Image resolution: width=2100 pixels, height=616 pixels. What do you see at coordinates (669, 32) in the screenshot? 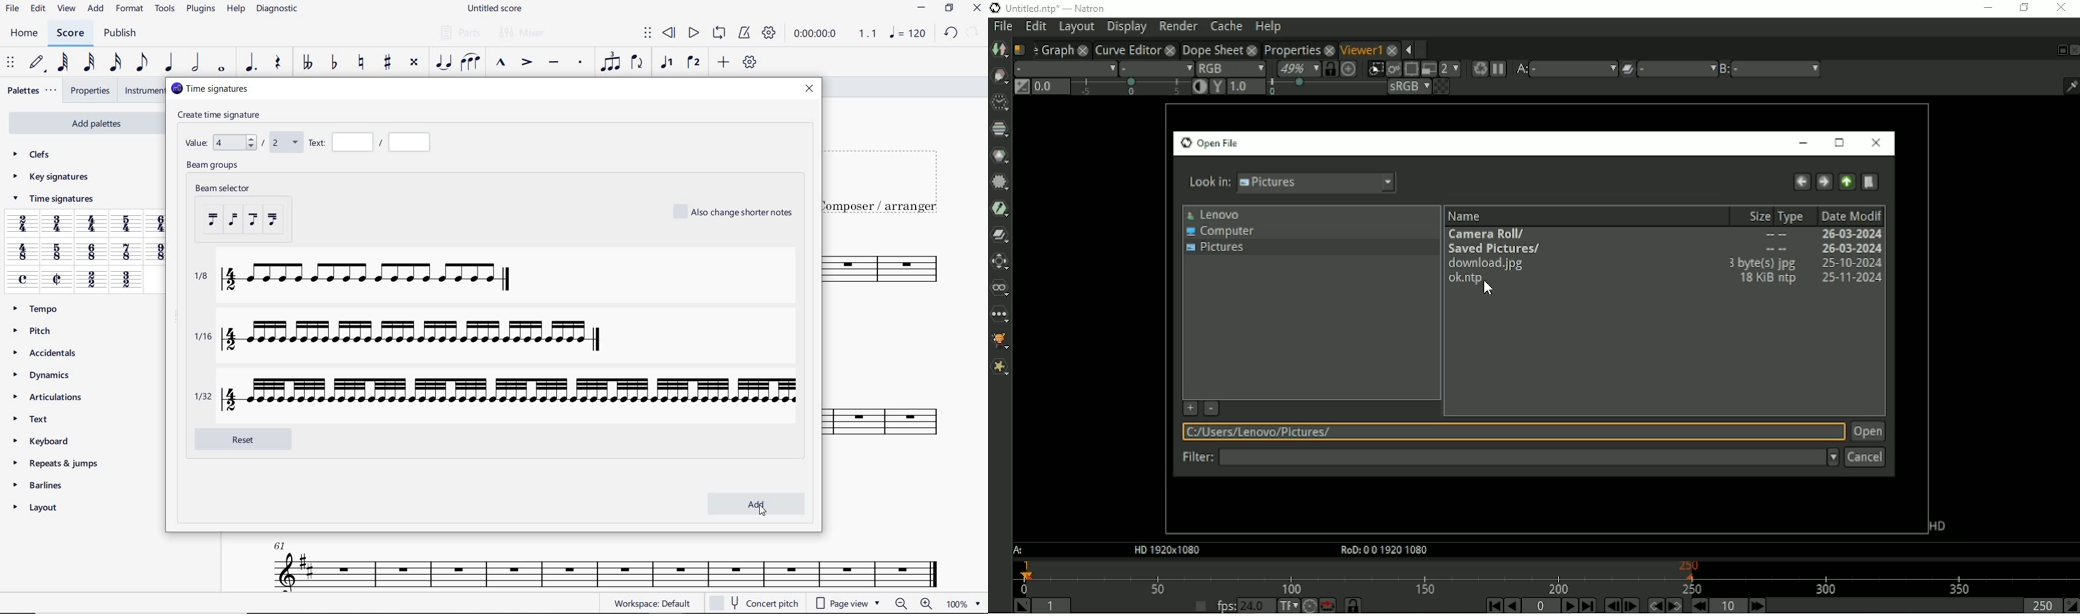
I see `REWIND` at bounding box center [669, 32].